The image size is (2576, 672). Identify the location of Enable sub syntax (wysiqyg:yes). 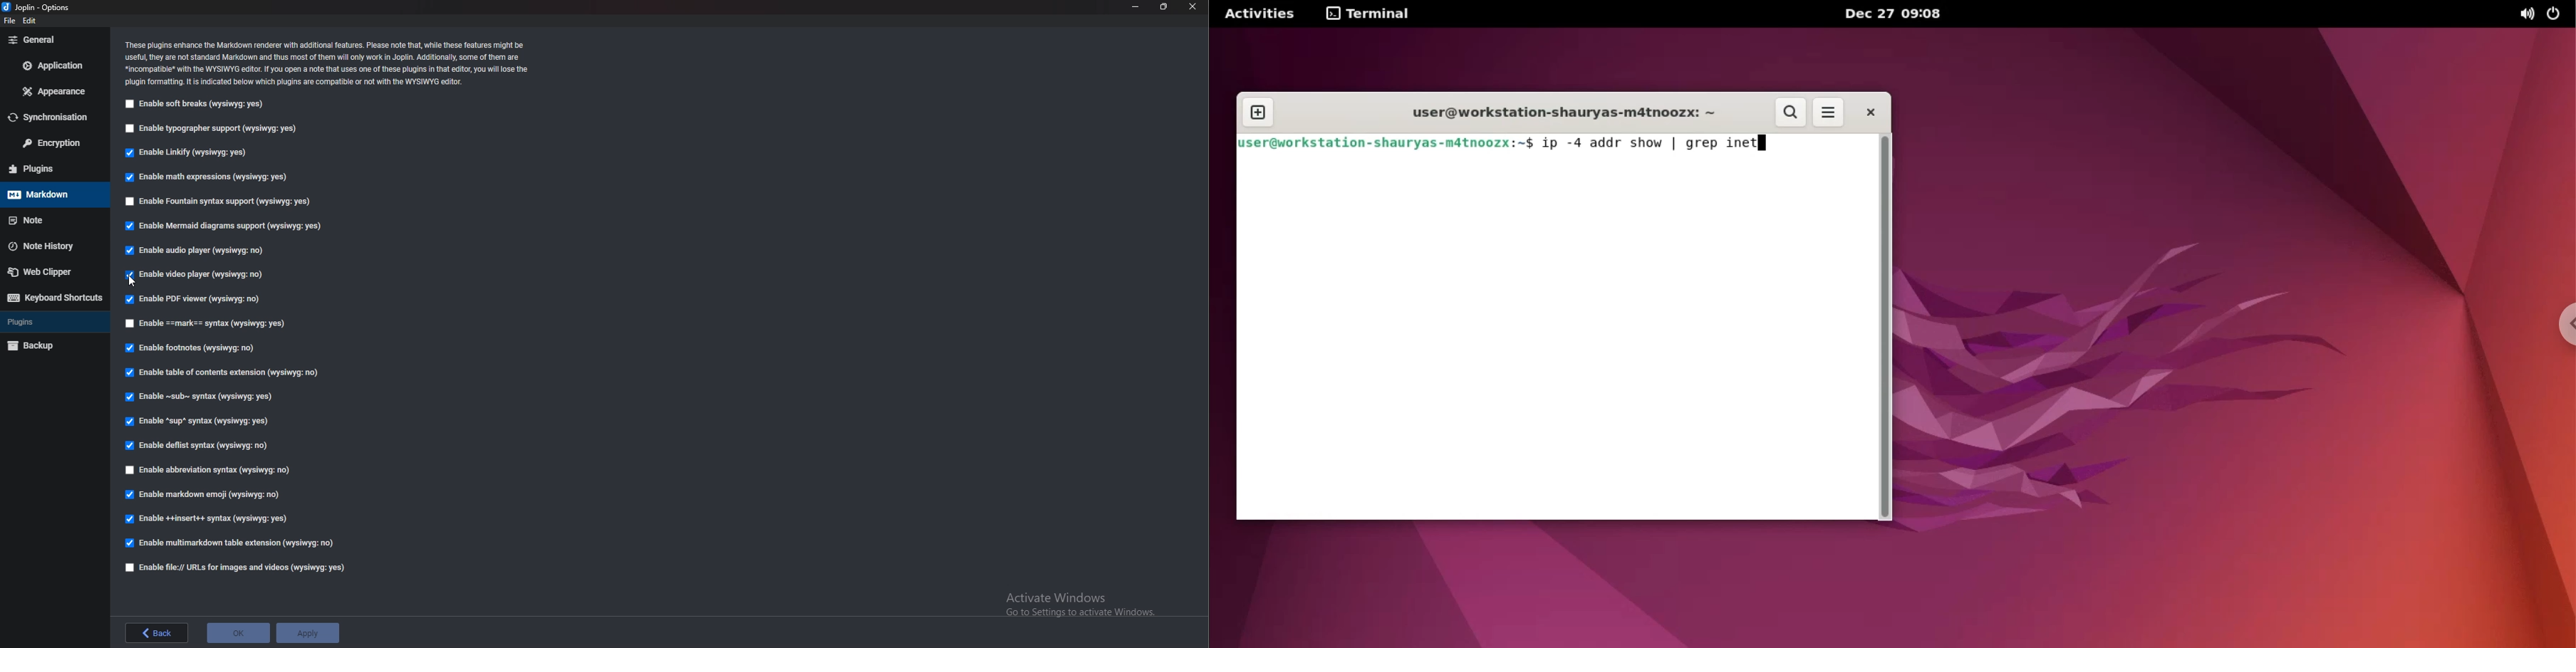
(201, 398).